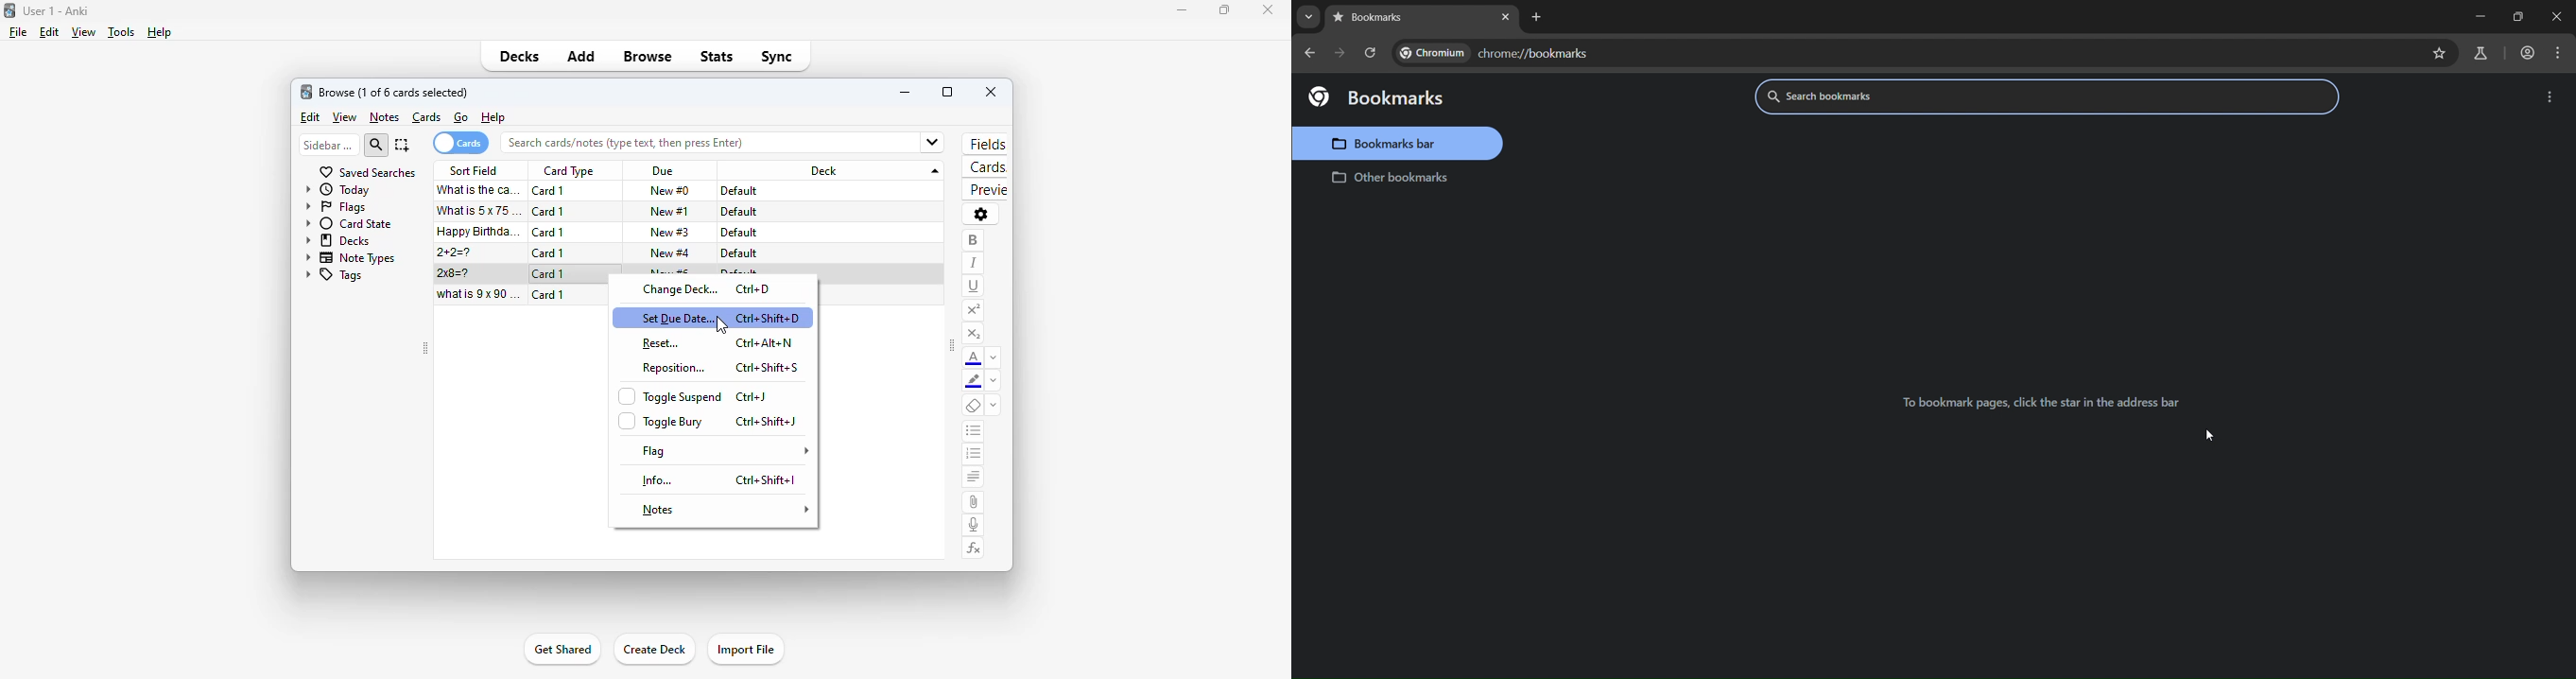 The image size is (2576, 700). I want to click on card 1, so click(549, 212).